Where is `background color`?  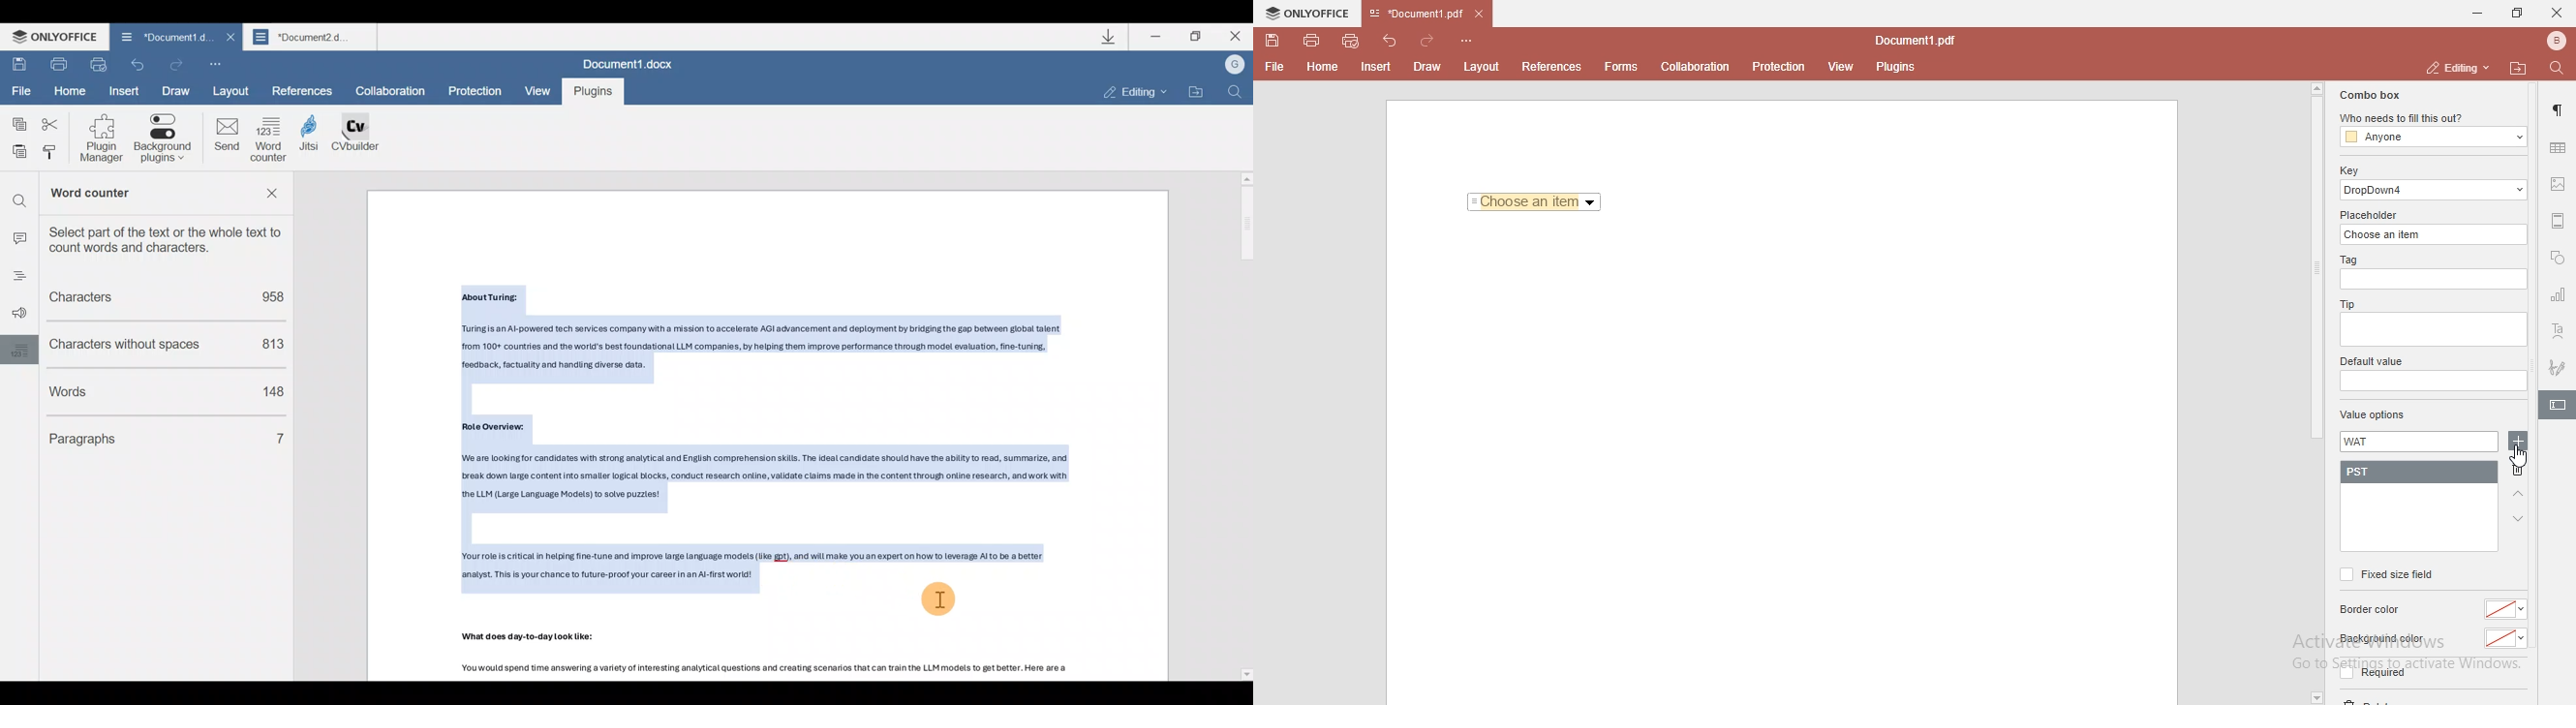 background color is located at coordinates (2380, 639).